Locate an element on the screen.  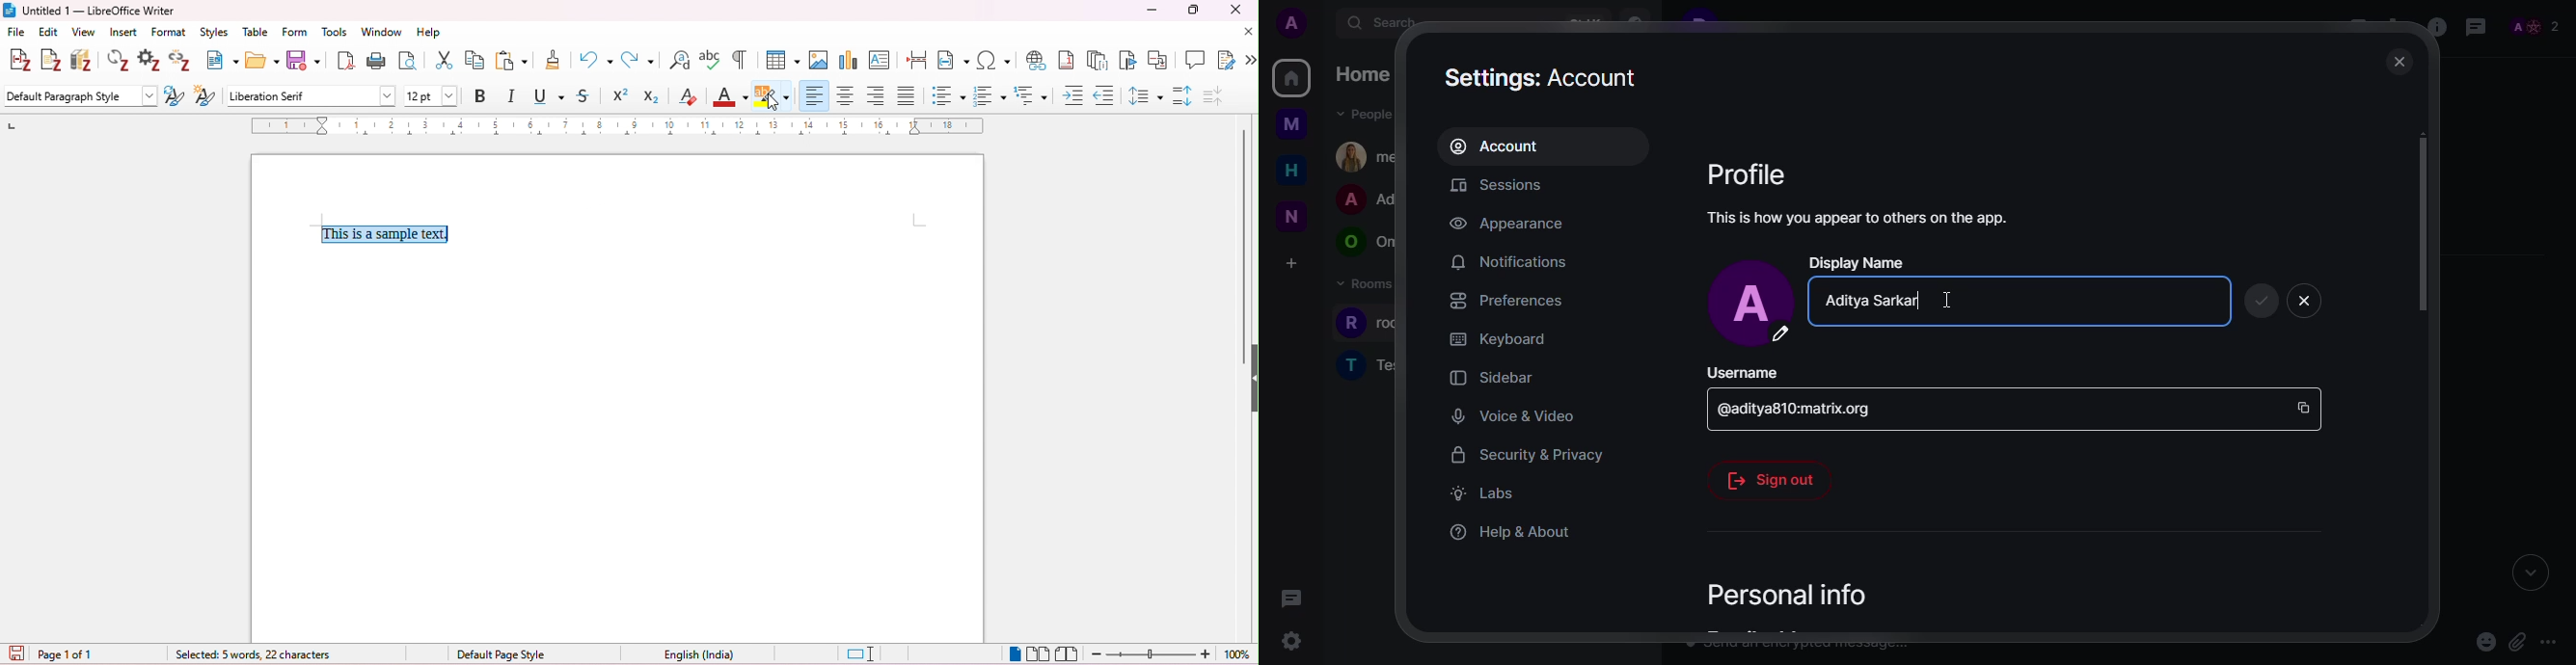
clear direct formatting is located at coordinates (689, 96).